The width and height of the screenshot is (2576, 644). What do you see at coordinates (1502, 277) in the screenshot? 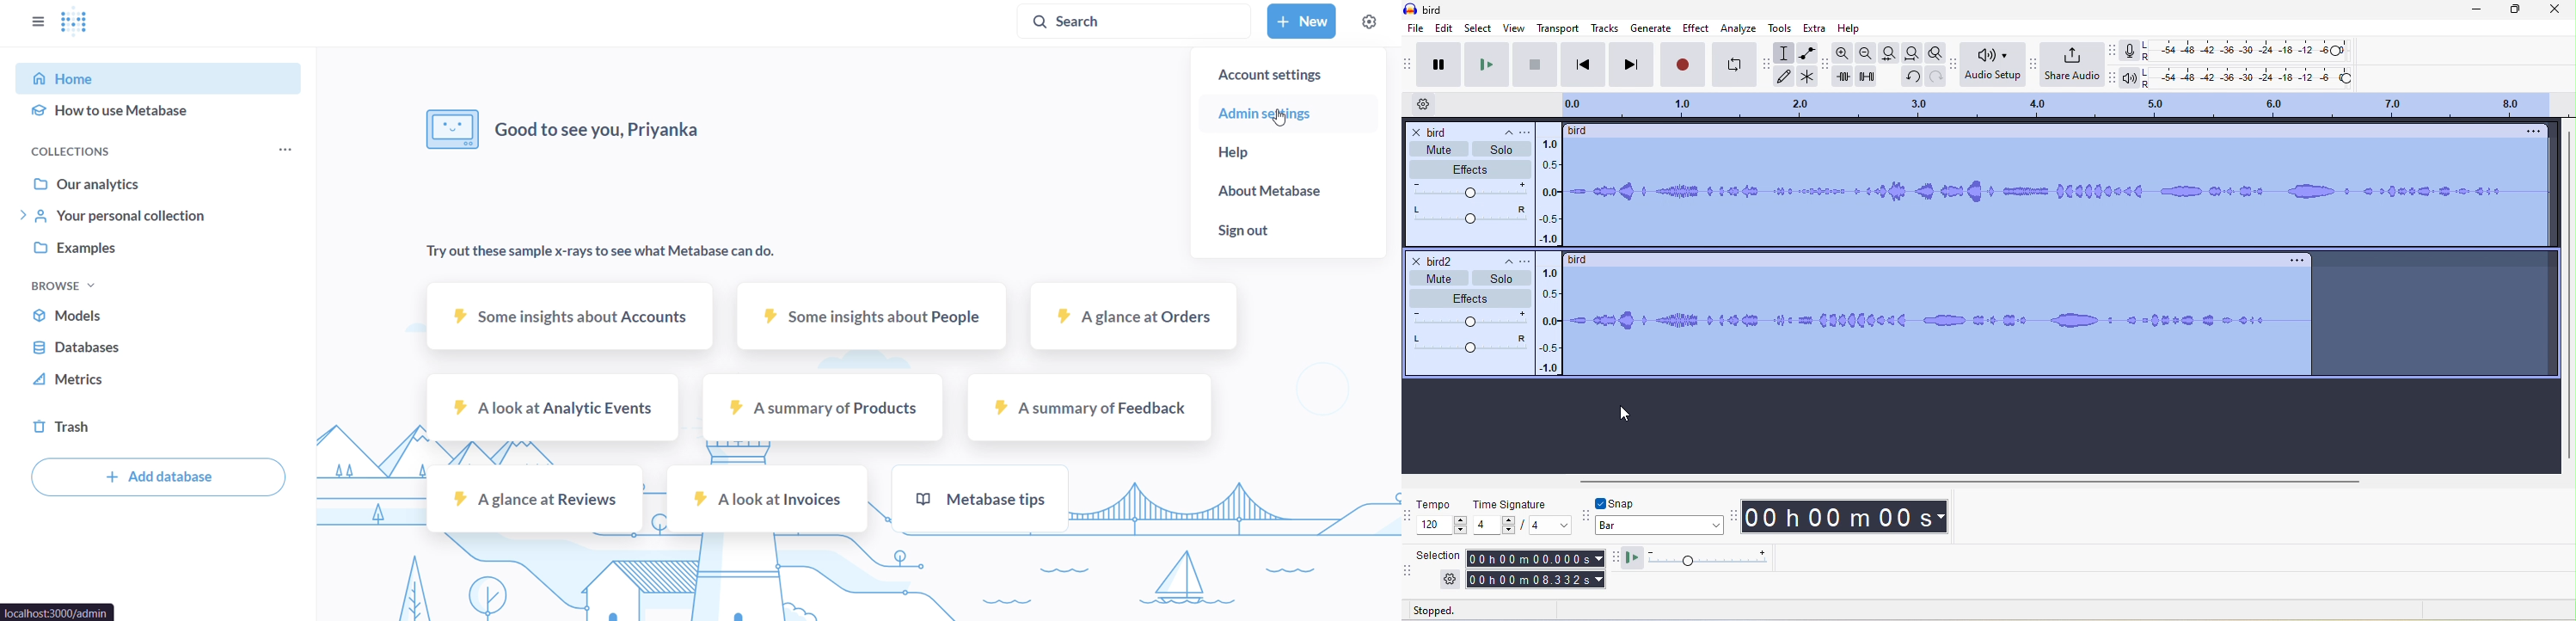
I see `solo` at bounding box center [1502, 277].